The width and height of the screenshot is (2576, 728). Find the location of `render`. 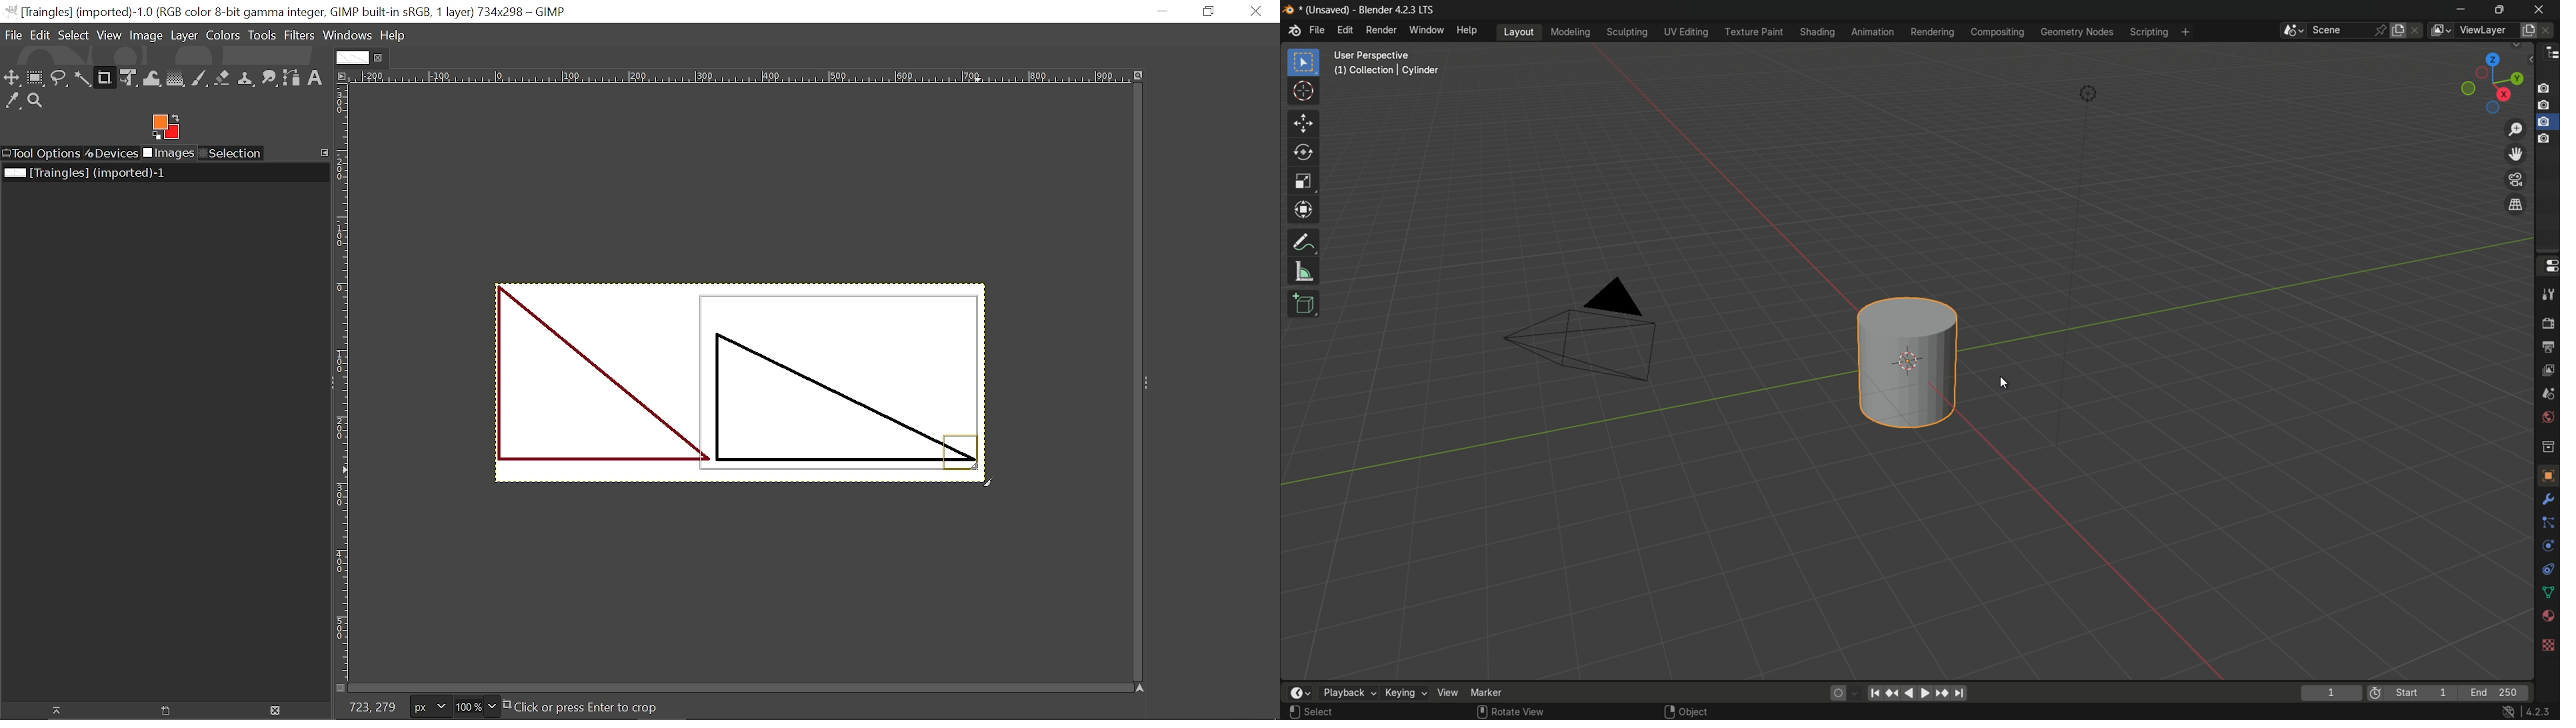

render is located at coordinates (2547, 324).